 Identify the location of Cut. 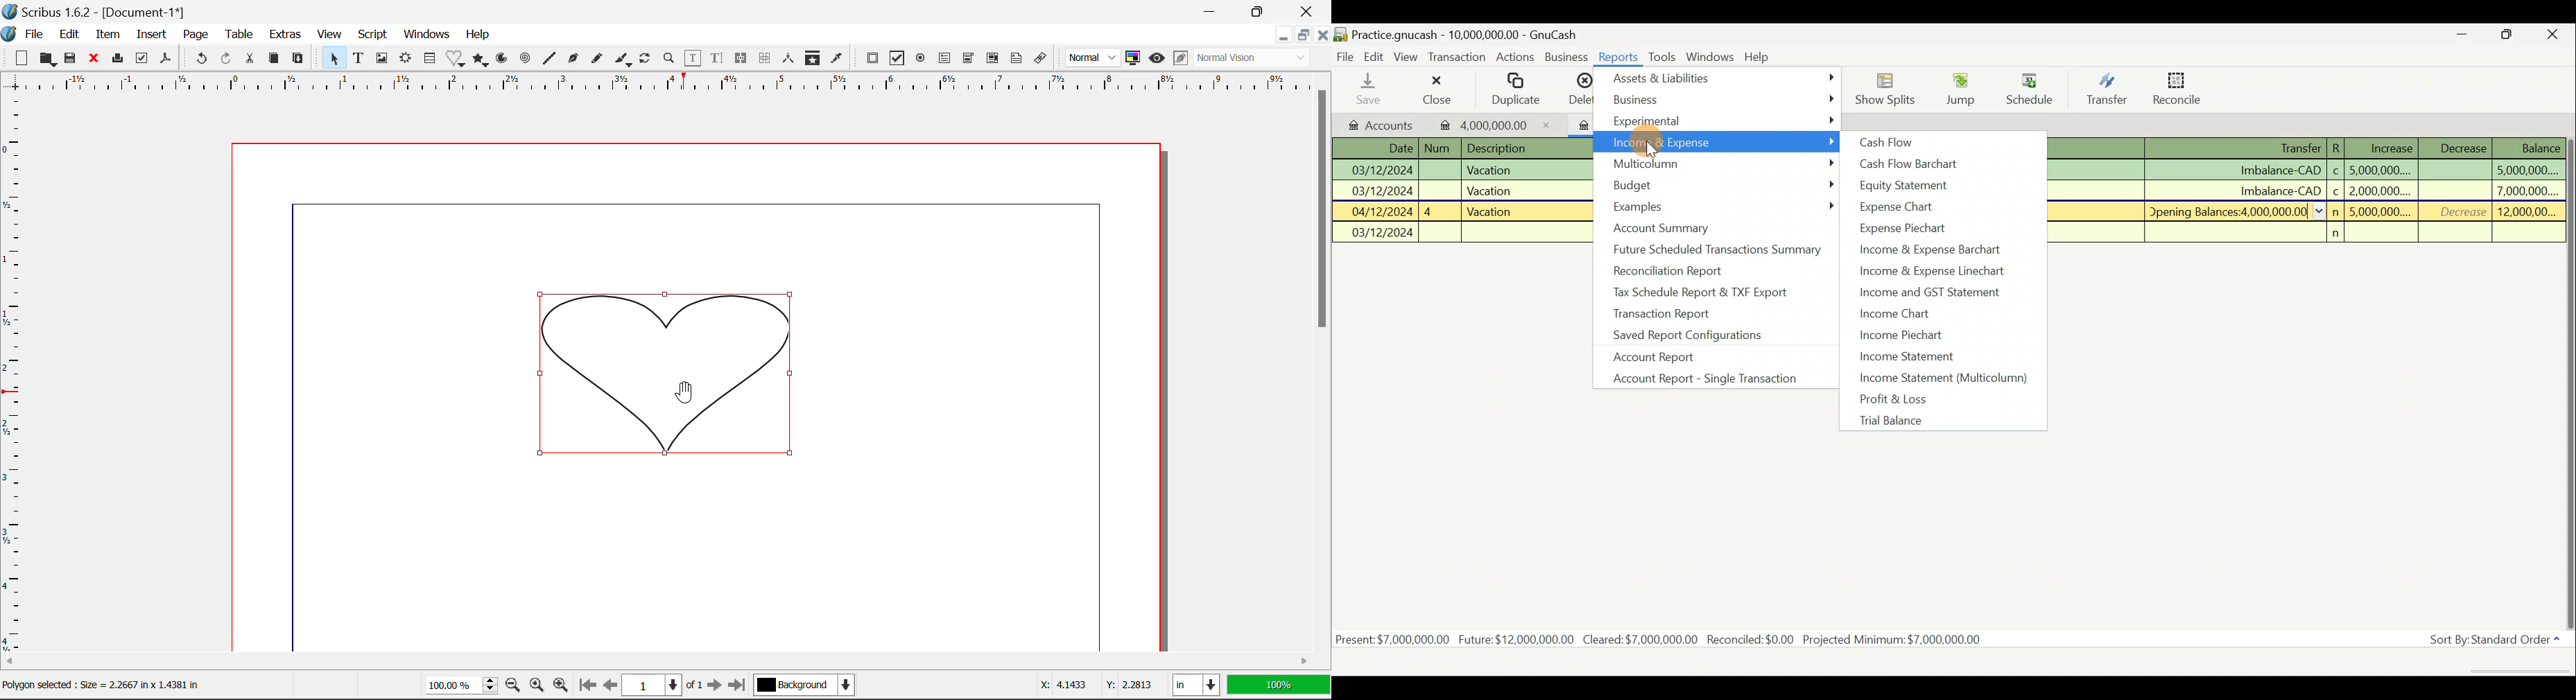
(252, 58).